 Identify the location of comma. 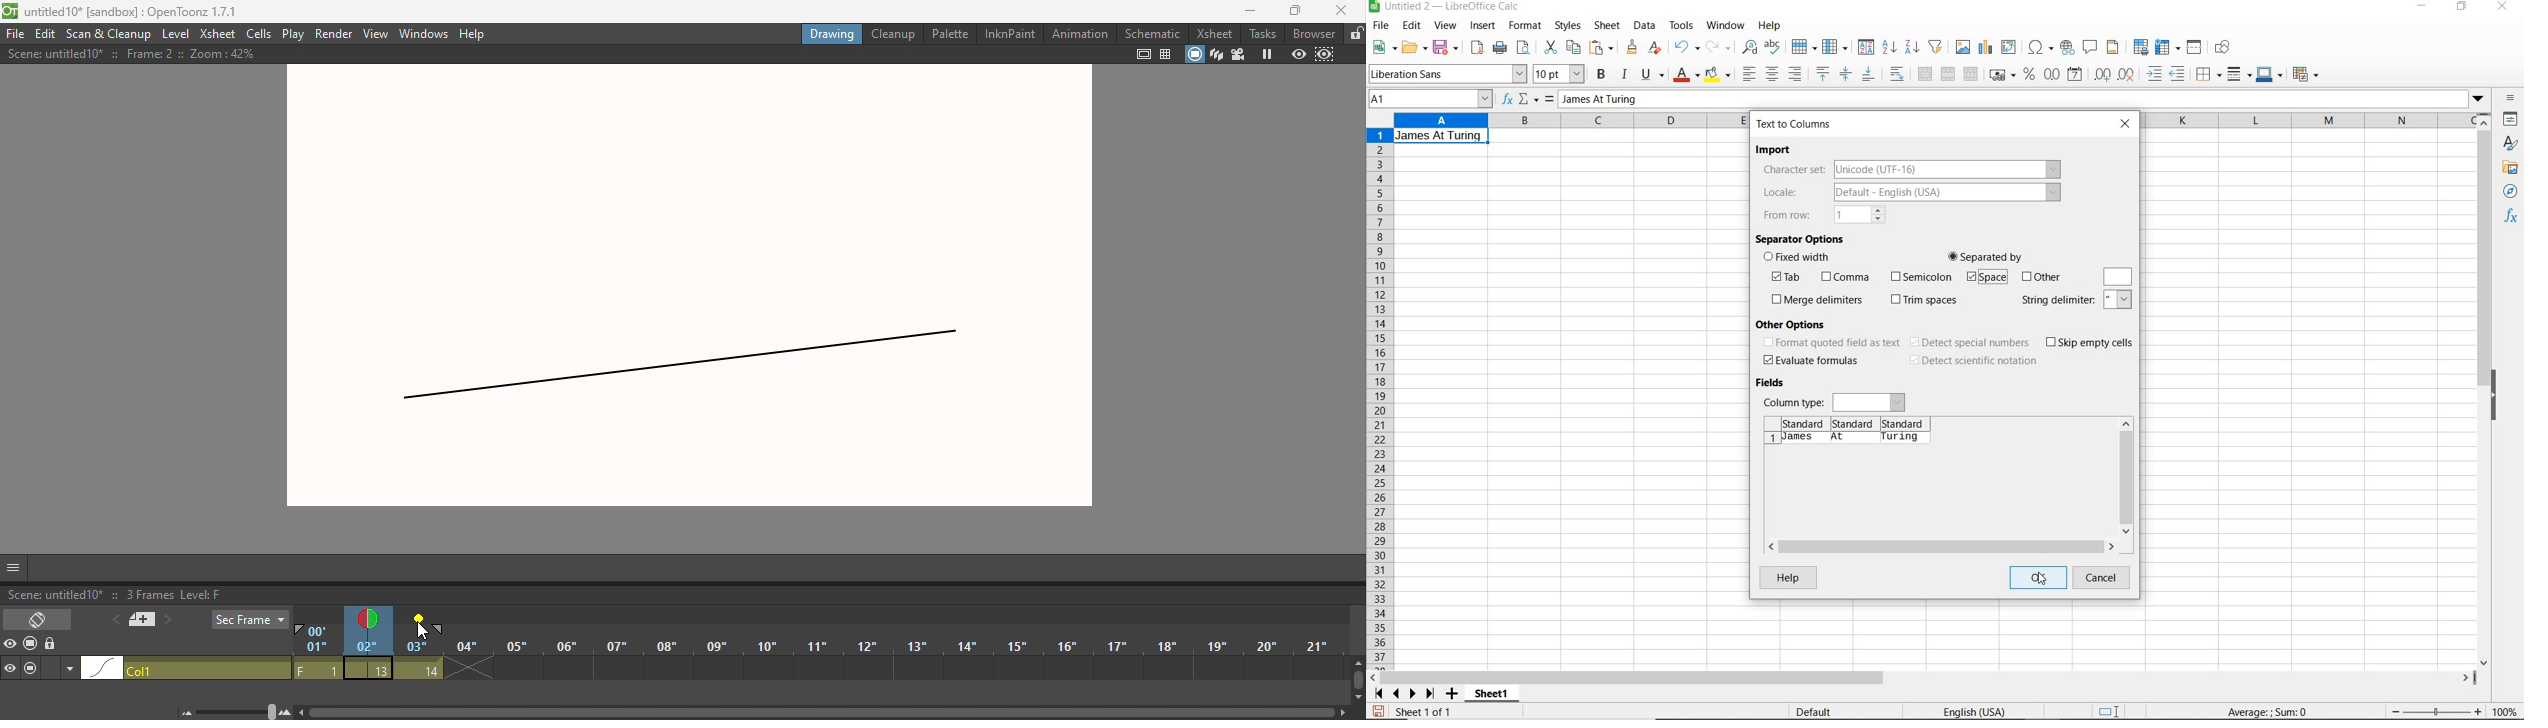
(1845, 277).